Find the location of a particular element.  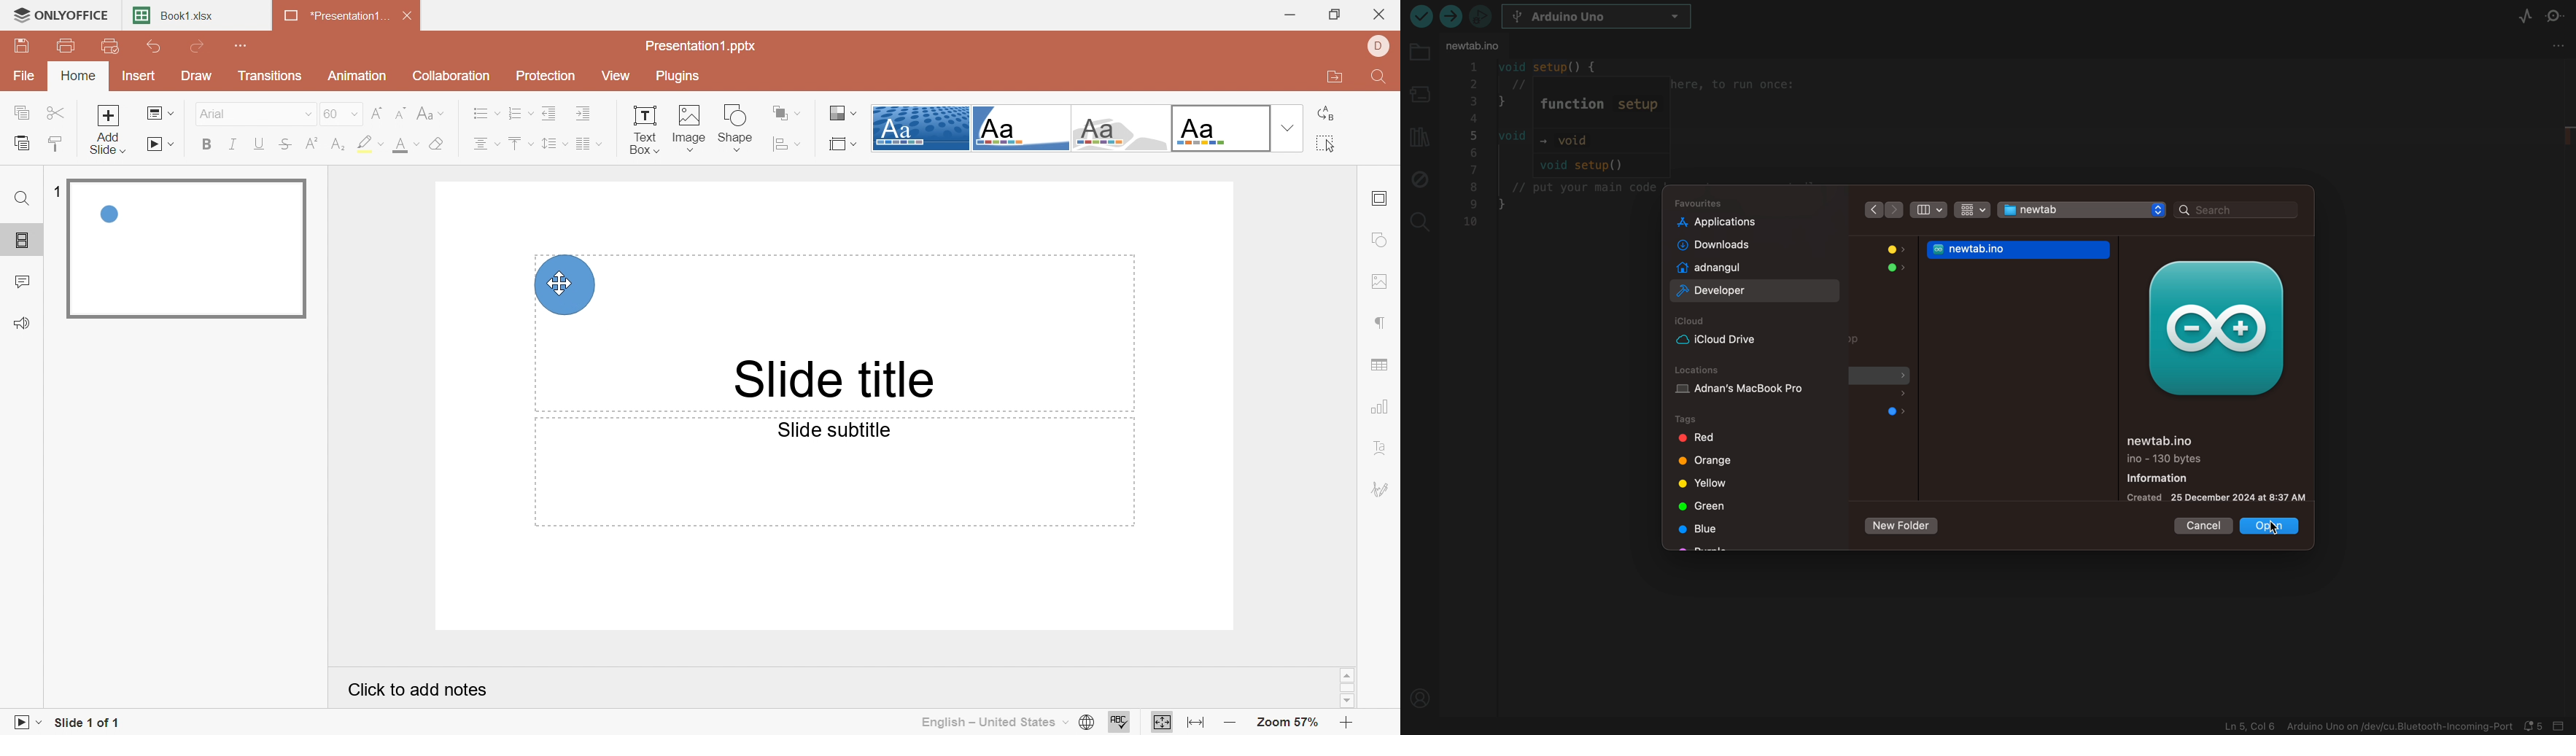

Save is located at coordinates (20, 45).